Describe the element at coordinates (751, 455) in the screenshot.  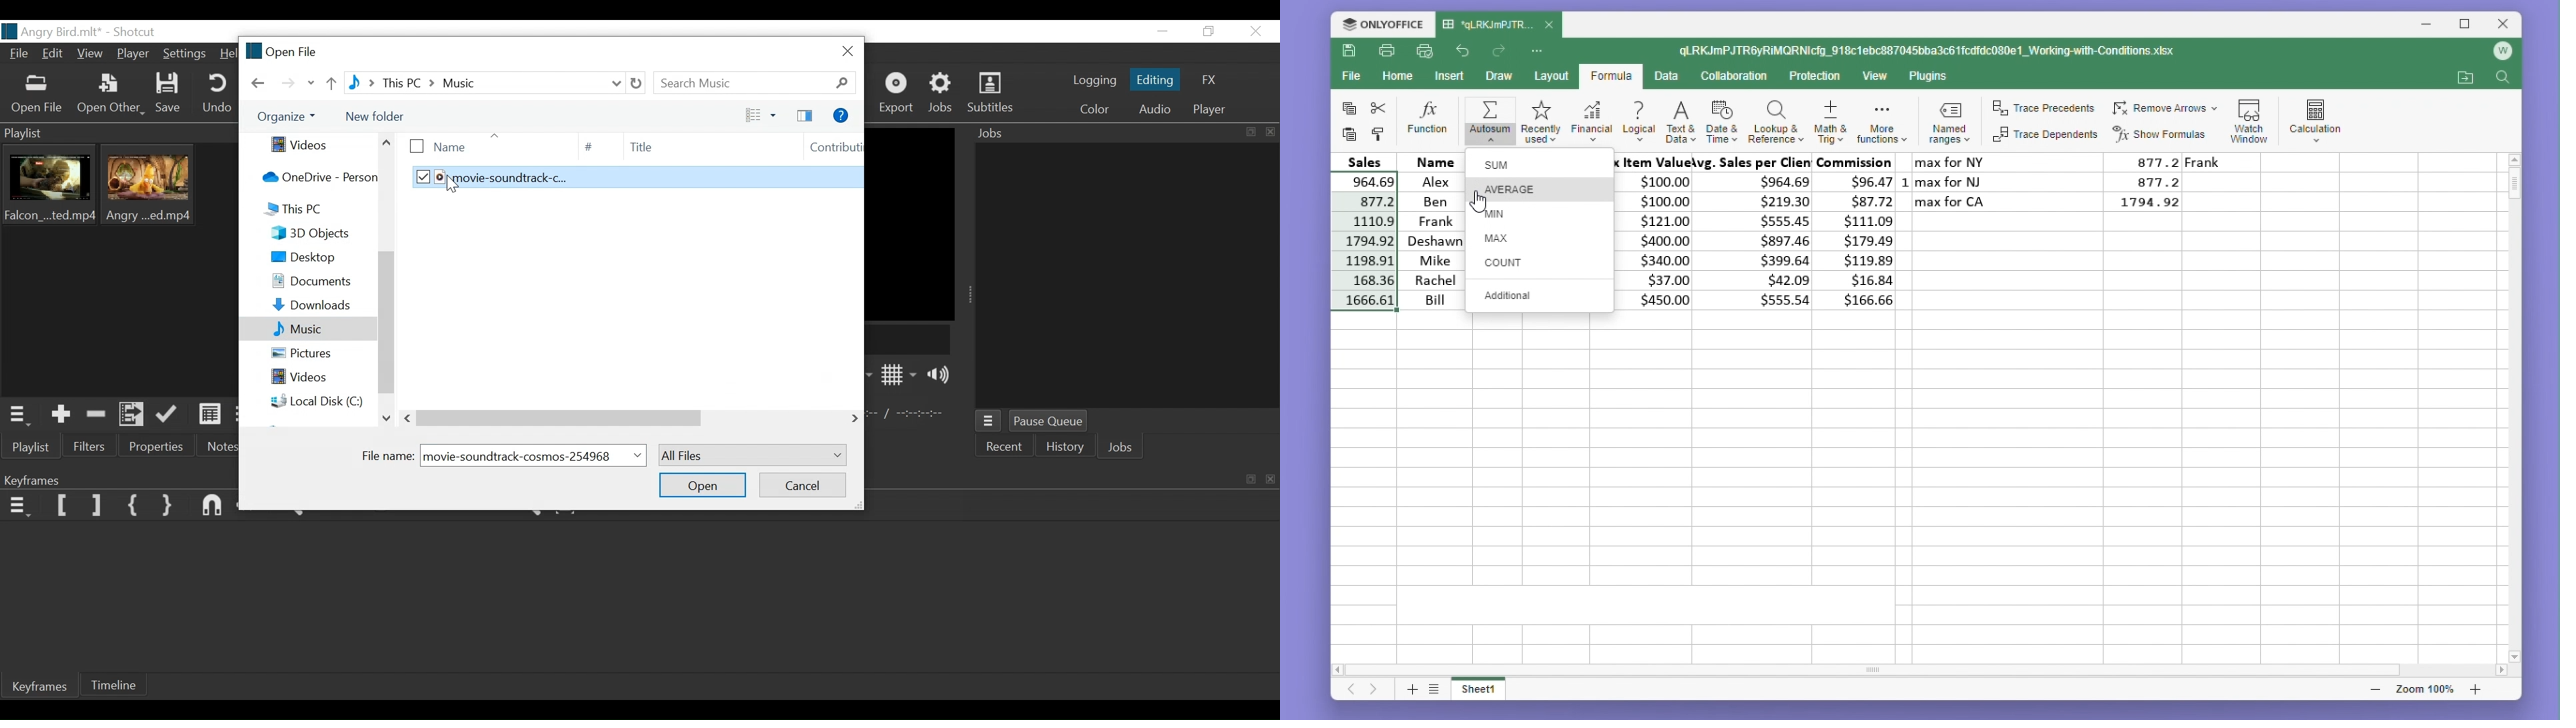
I see `Select type of file` at that location.